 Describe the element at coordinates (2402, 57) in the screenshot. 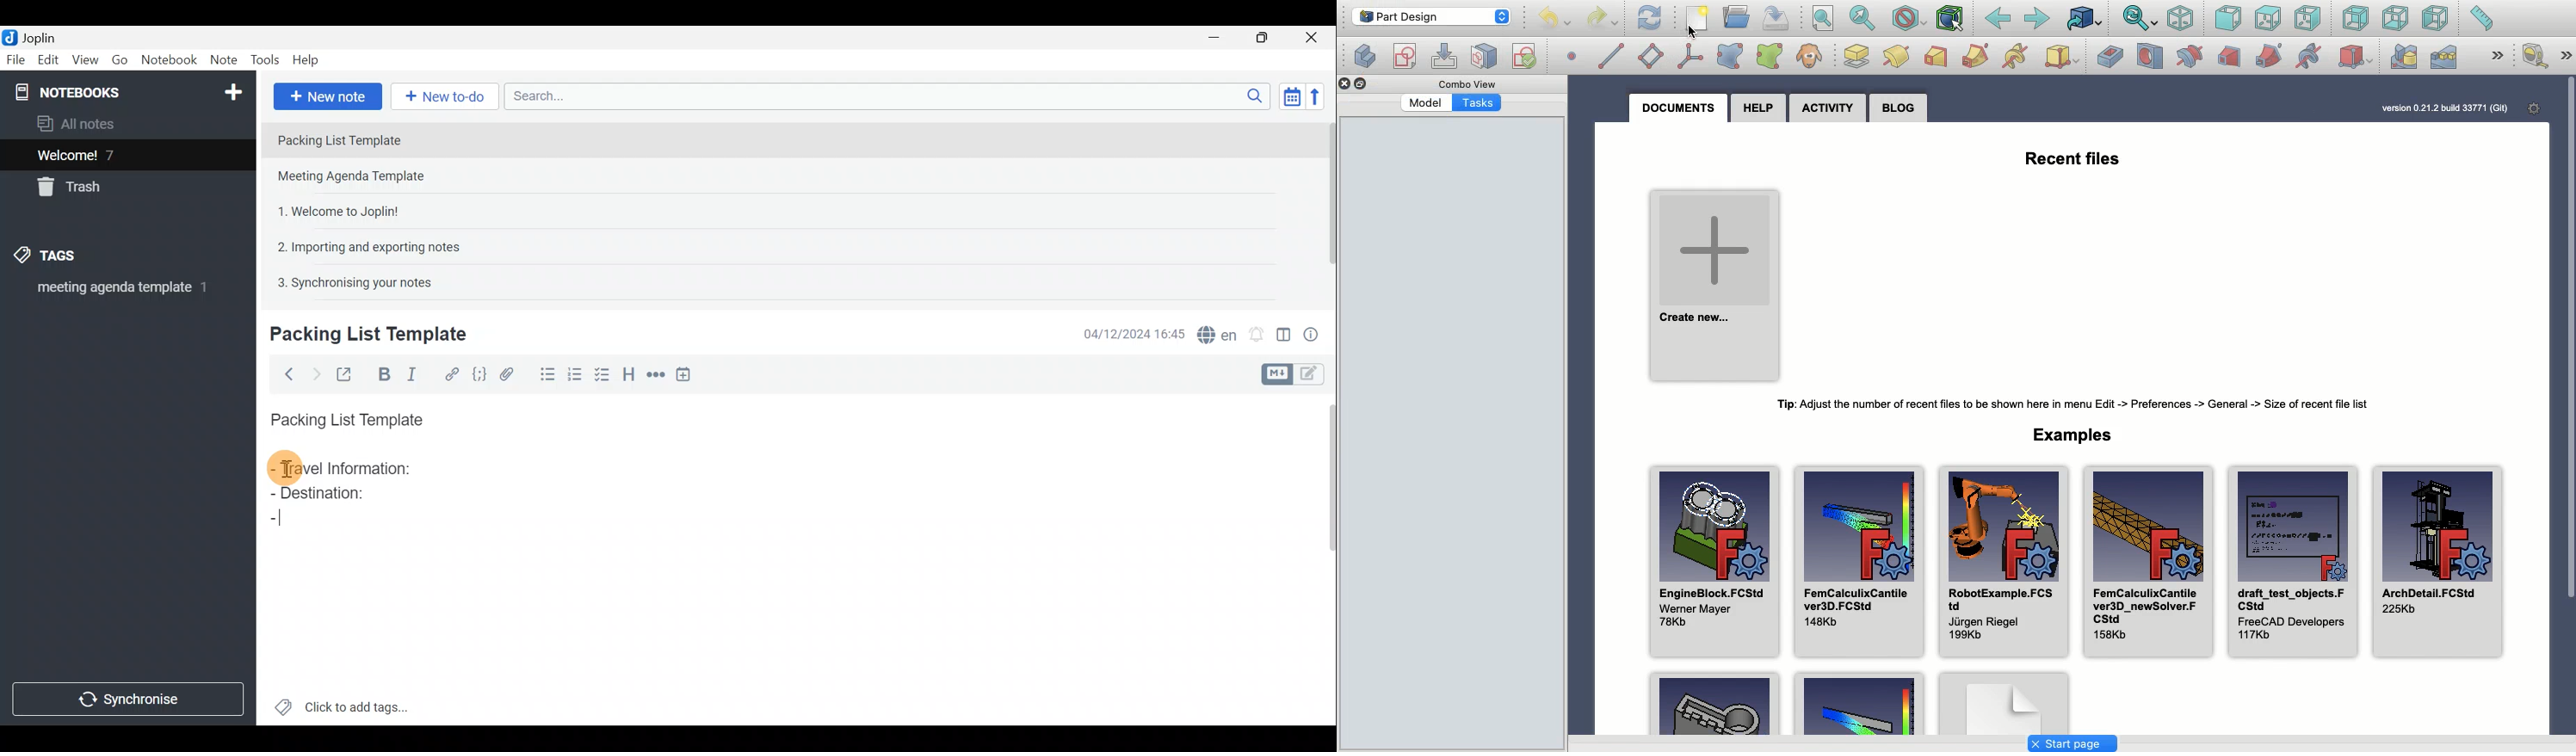

I see `Mirrored pattern` at that location.